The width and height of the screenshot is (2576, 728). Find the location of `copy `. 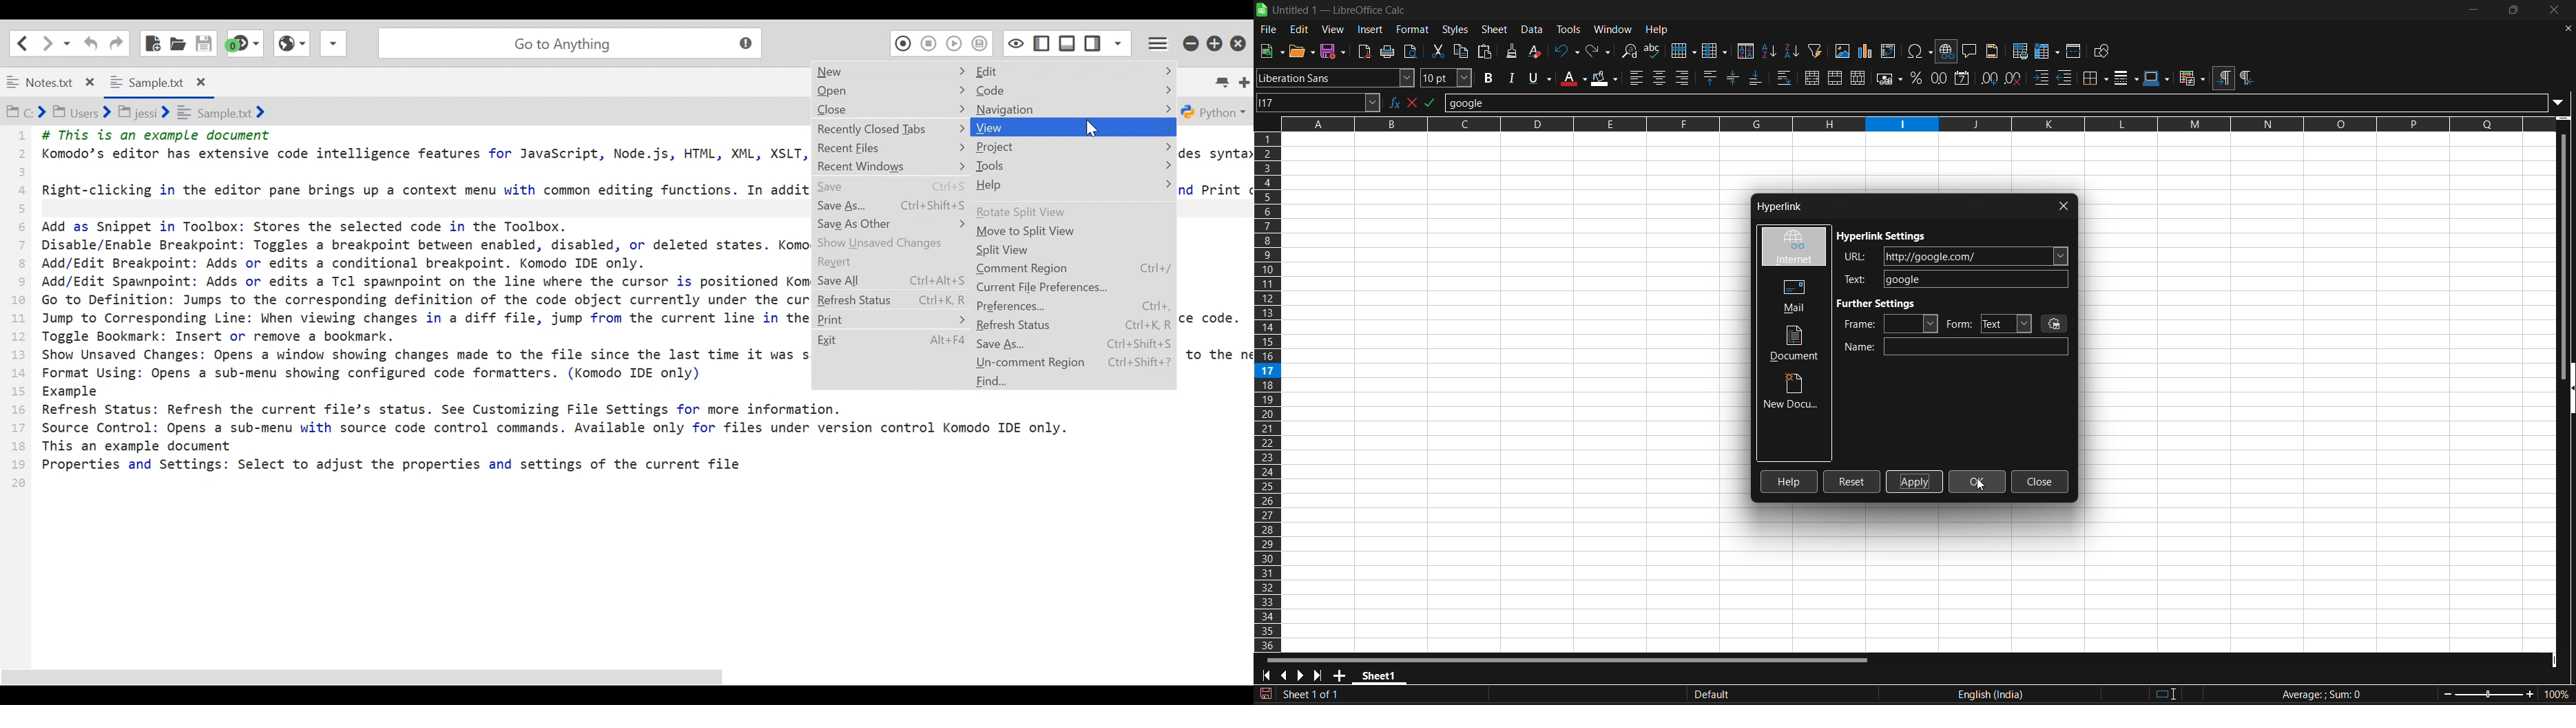

copy  is located at coordinates (1462, 50).